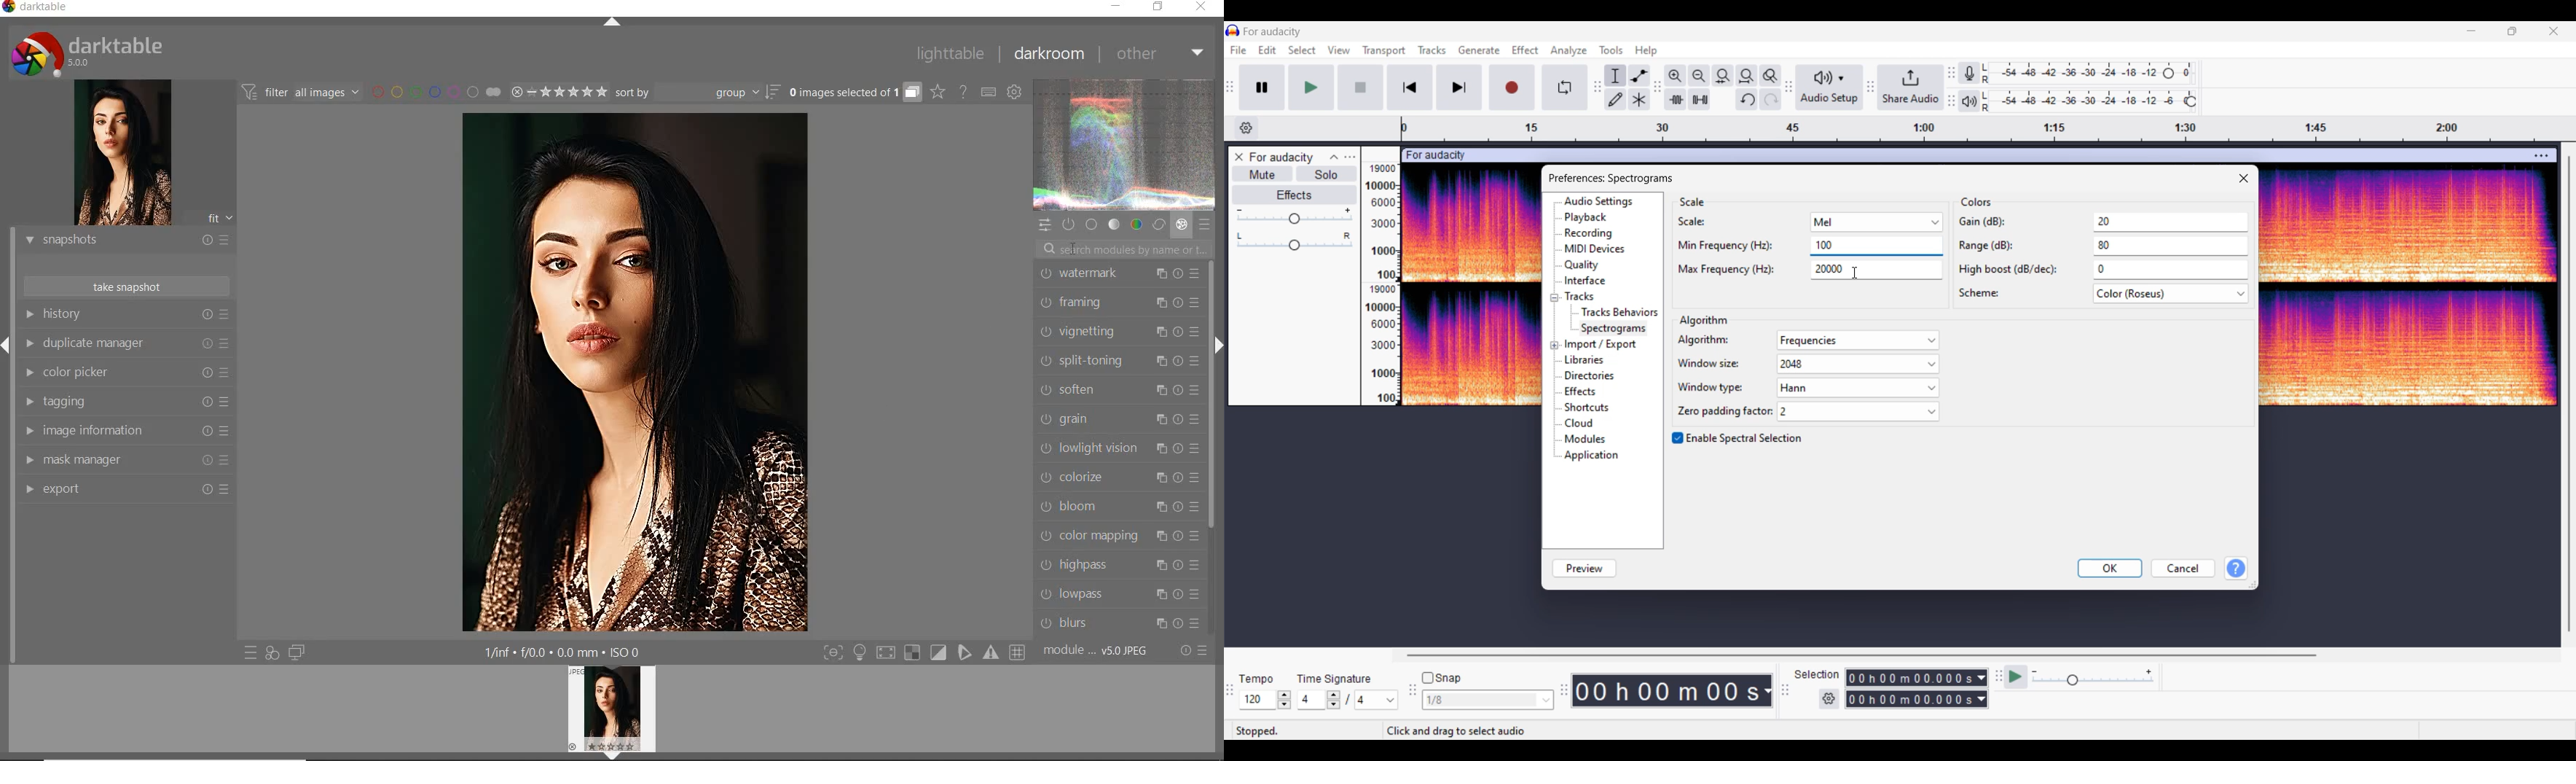 This screenshot has height=784, width=2576. Describe the element at coordinates (1806, 389) in the screenshot. I see `window type` at that location.